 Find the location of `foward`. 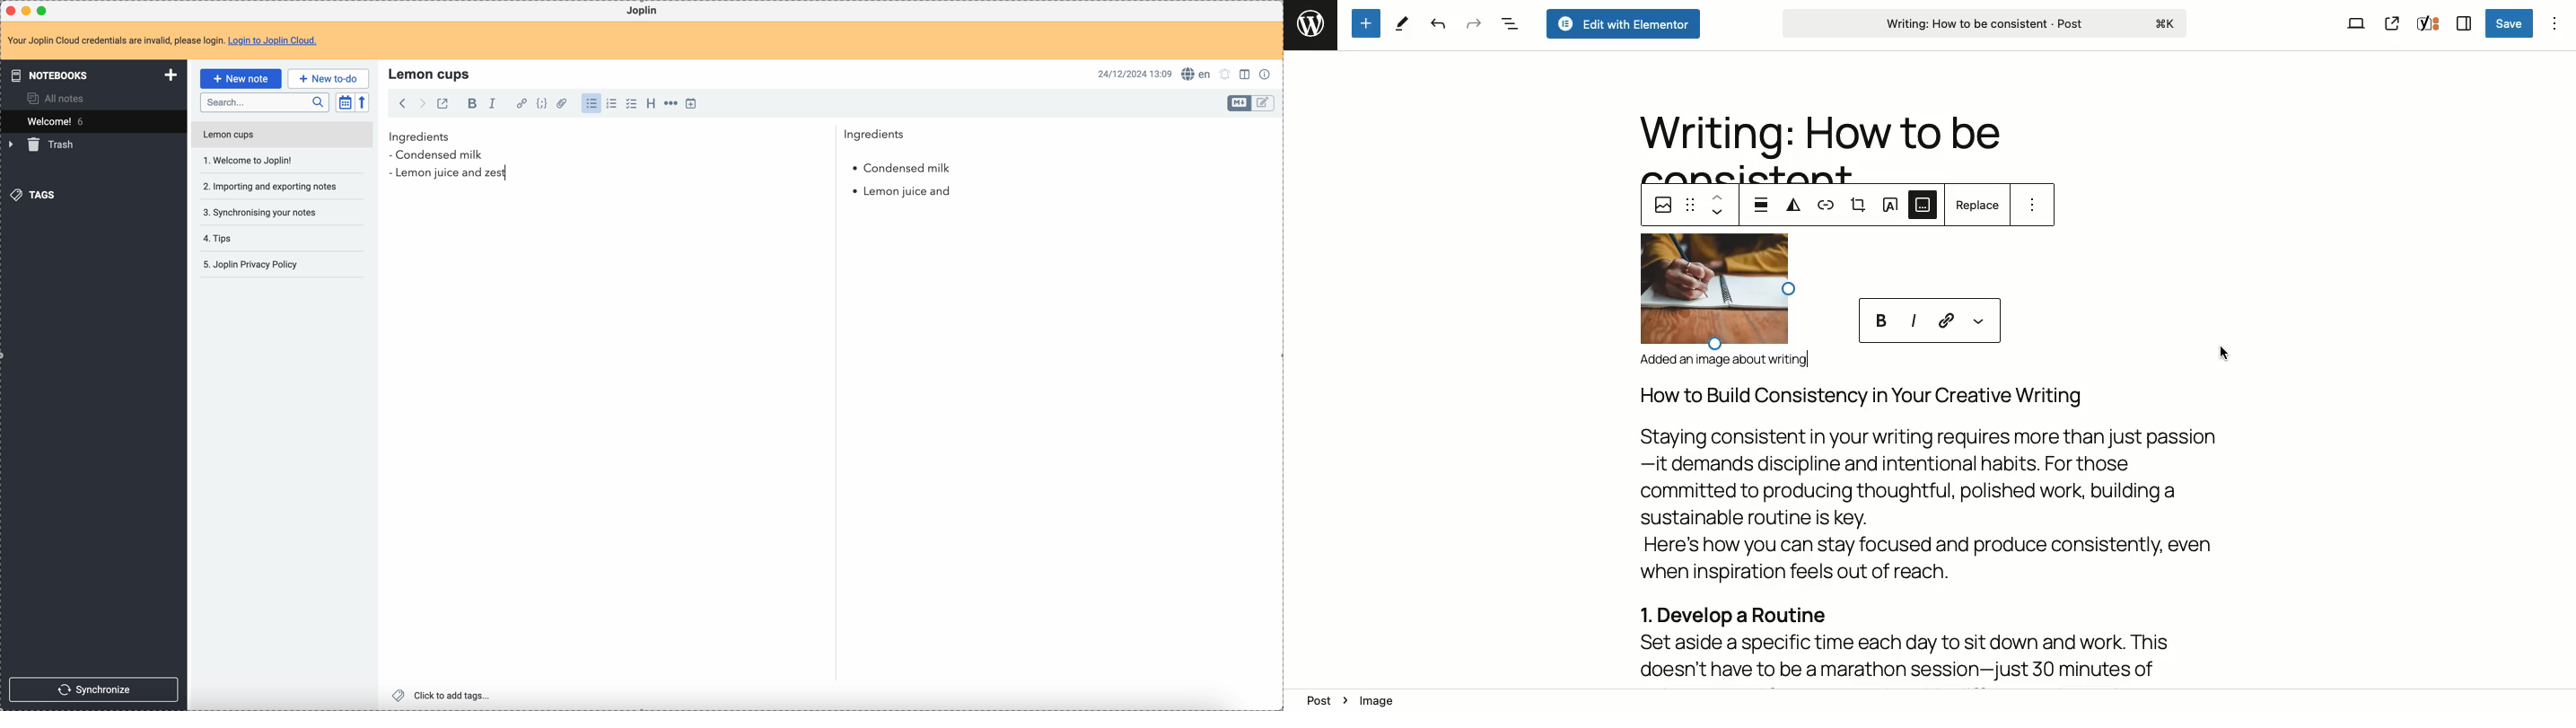

foward is located at coordinates (422, 104).